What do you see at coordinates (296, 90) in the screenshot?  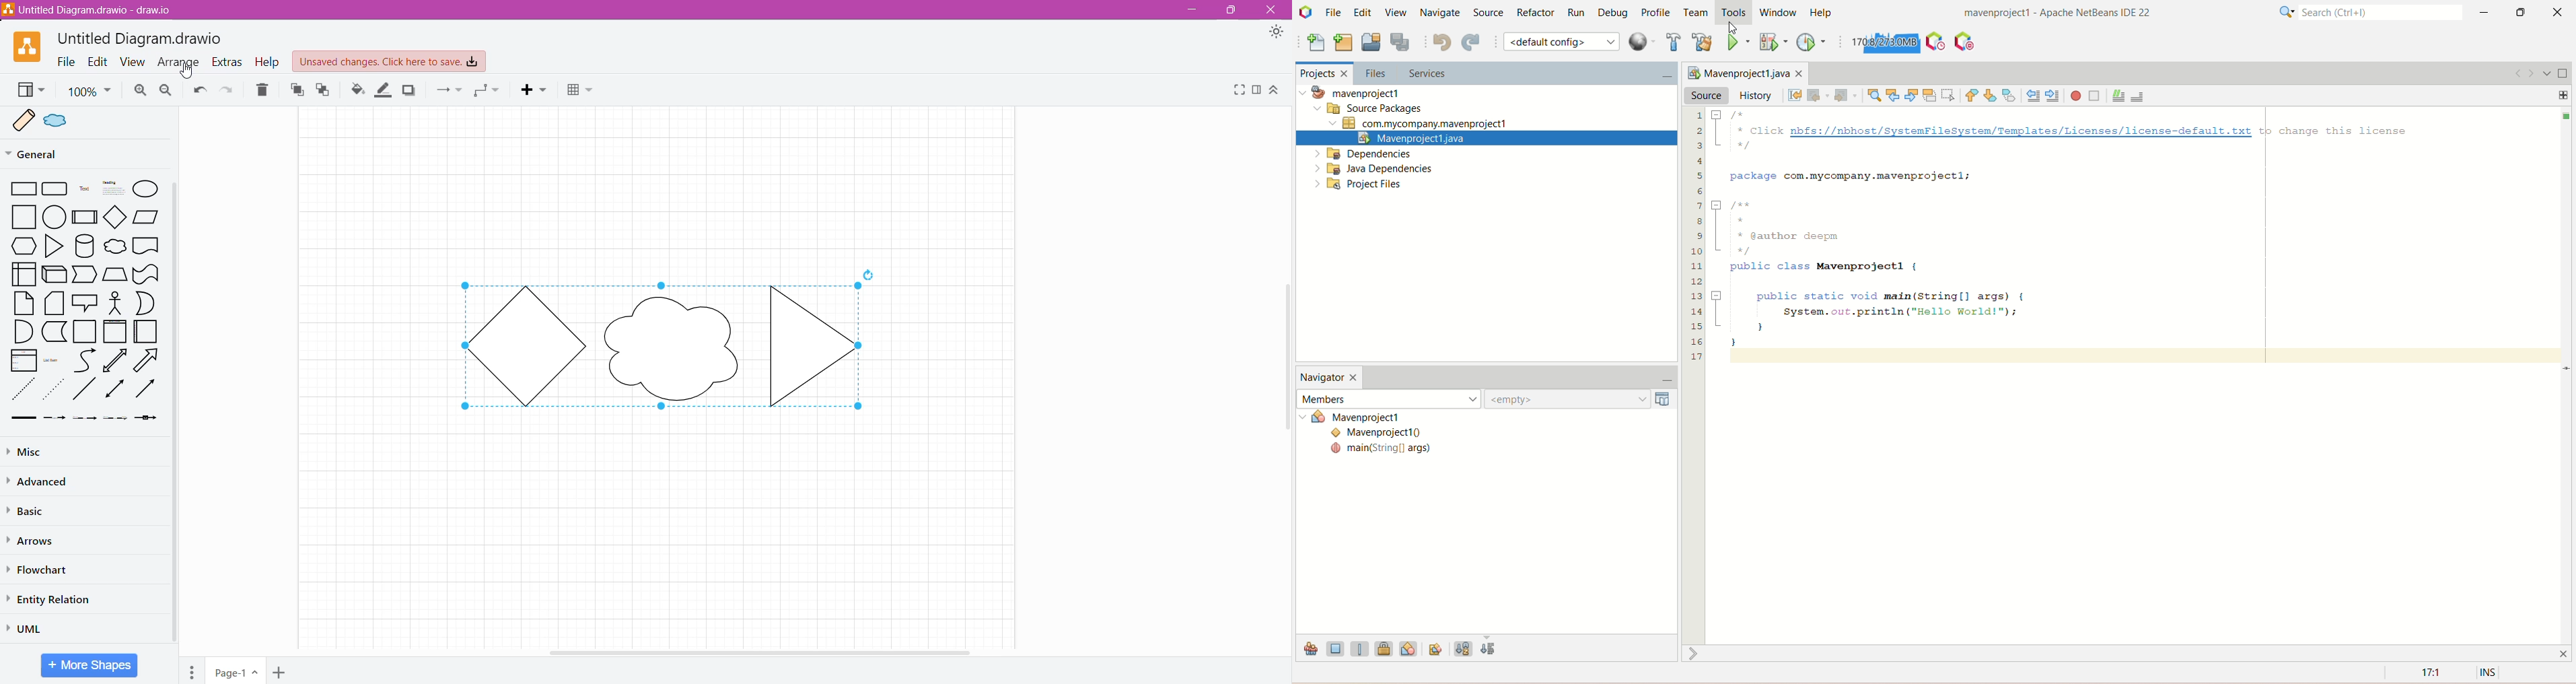 I see `To Front` at bounding box center [296, 90].